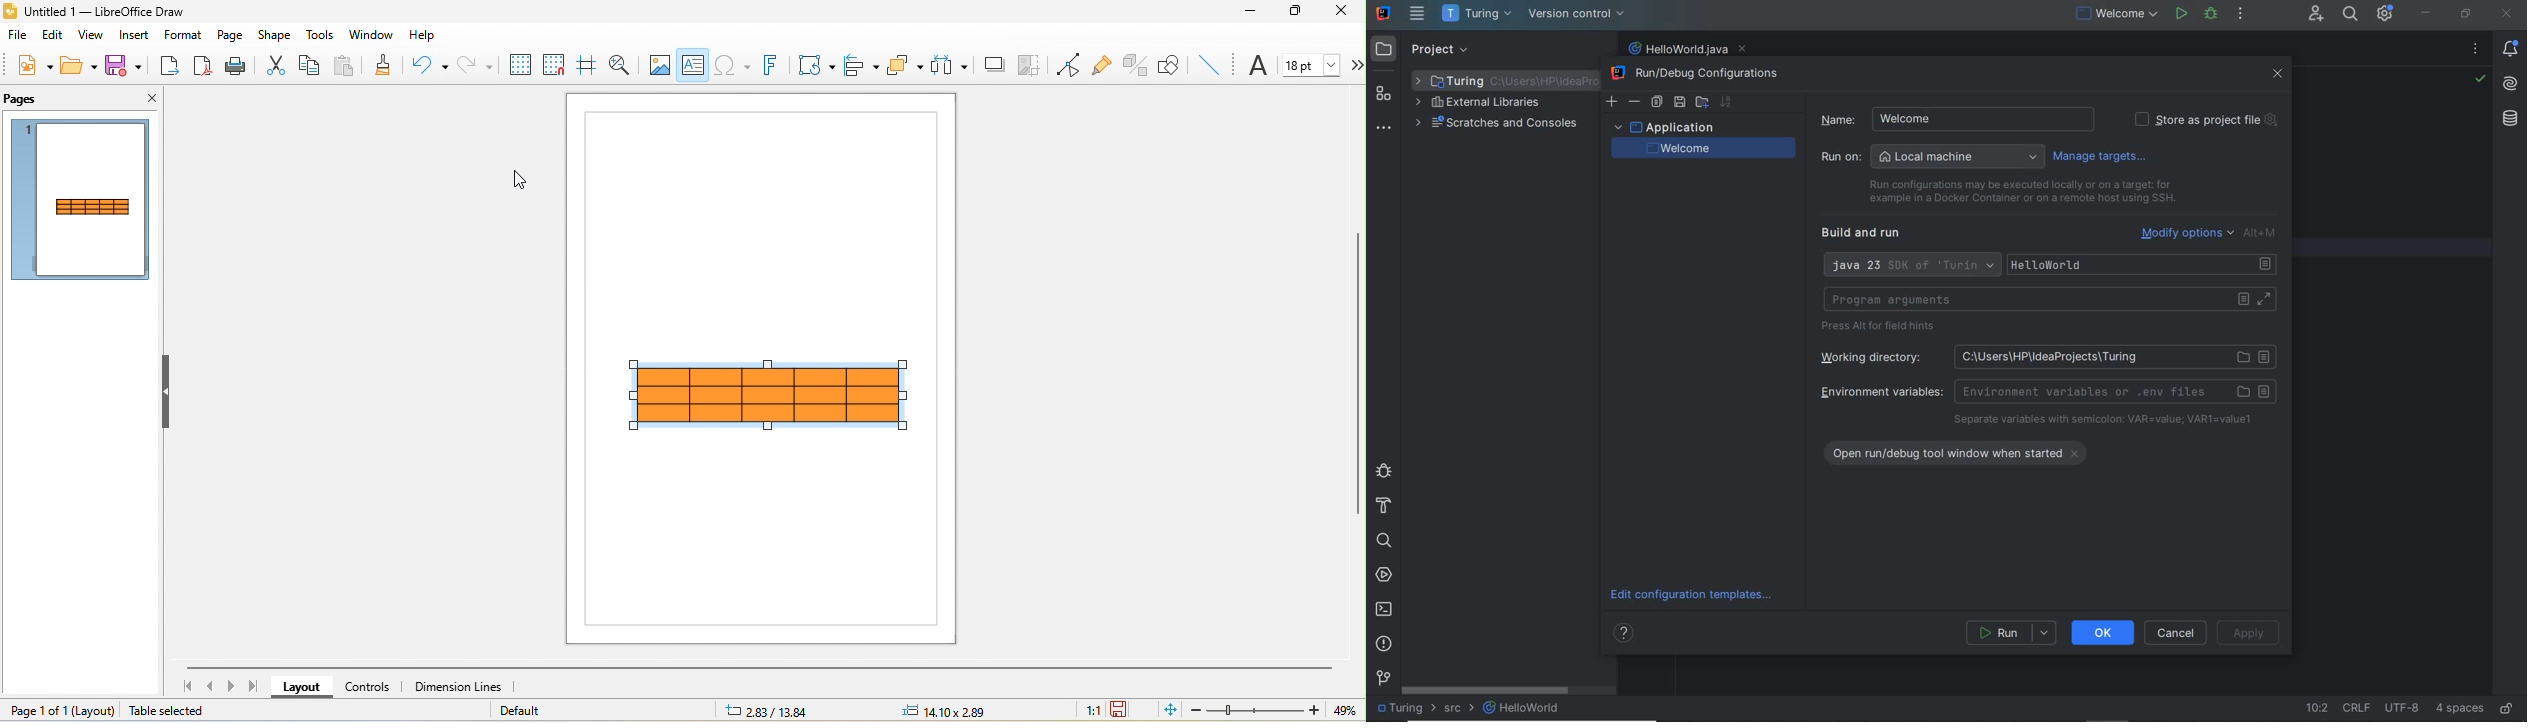 The height and width of the screenshot is (728, 2548). Describe the element at coordinates (368, 33) in the screenshot. I see `window` at that location.